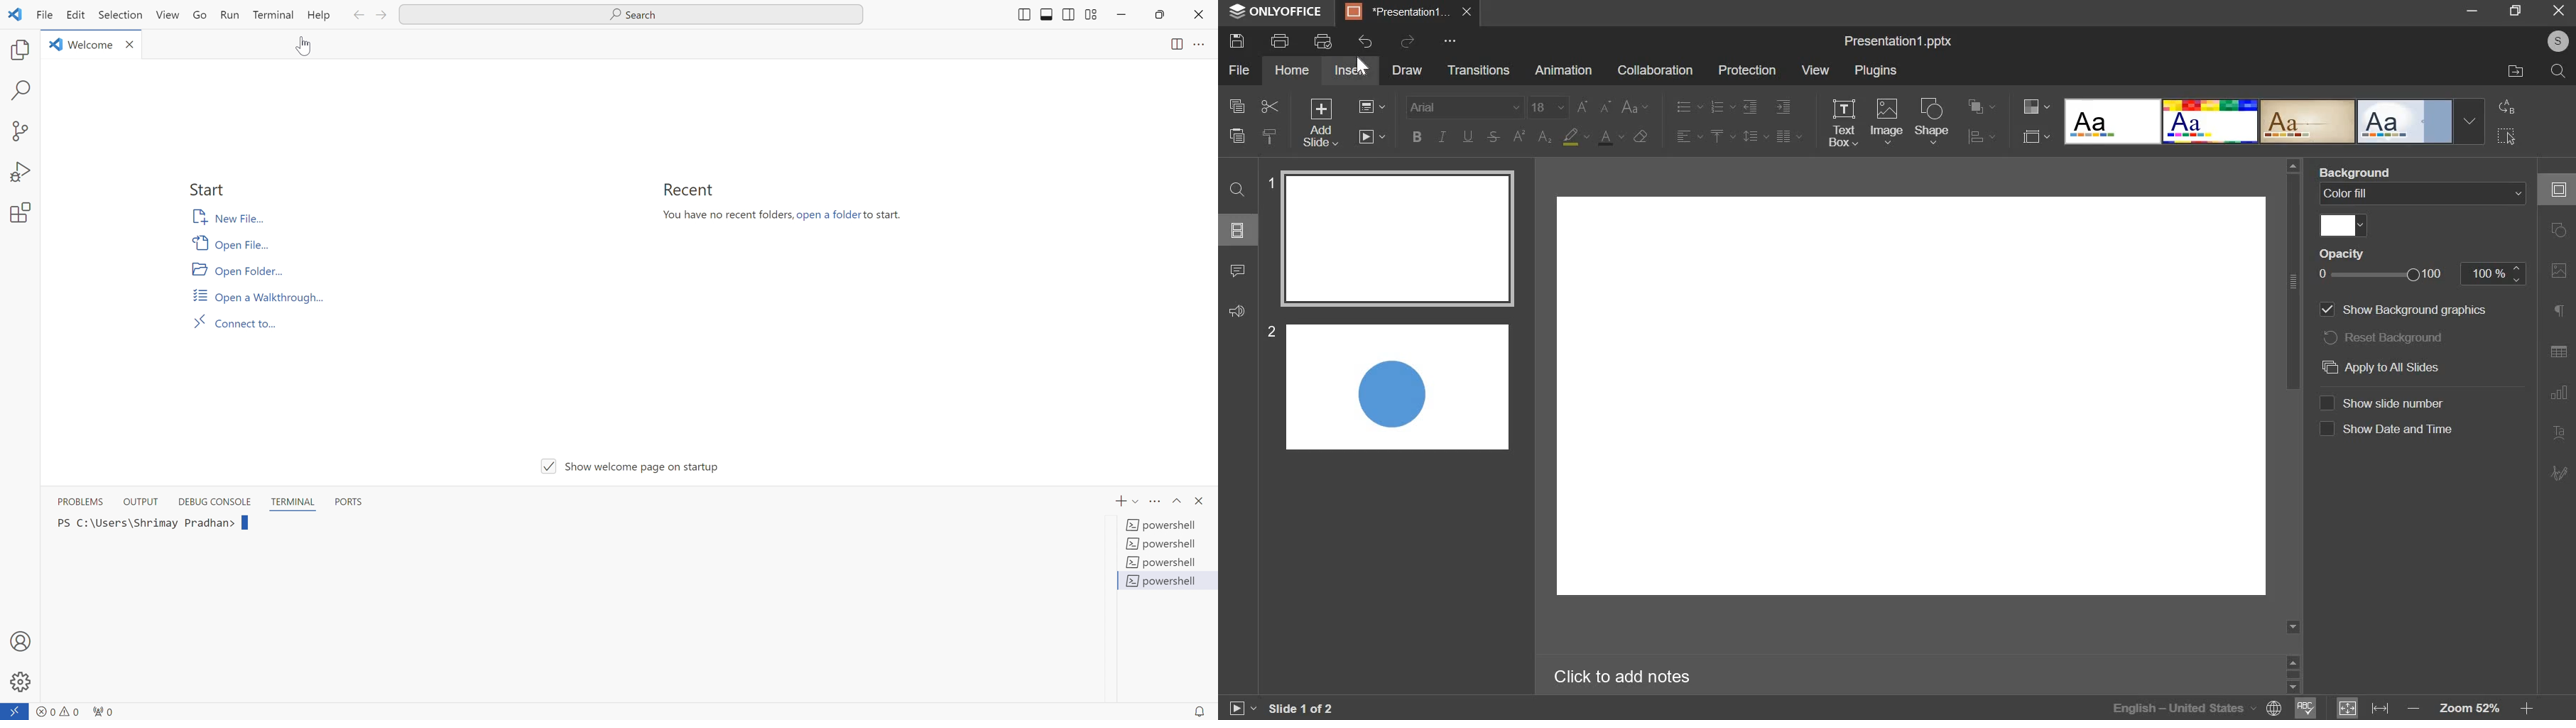 Image resolution: width=2576 pixels, height=728 pixels. I want to click on extensions, so click(18, 214).